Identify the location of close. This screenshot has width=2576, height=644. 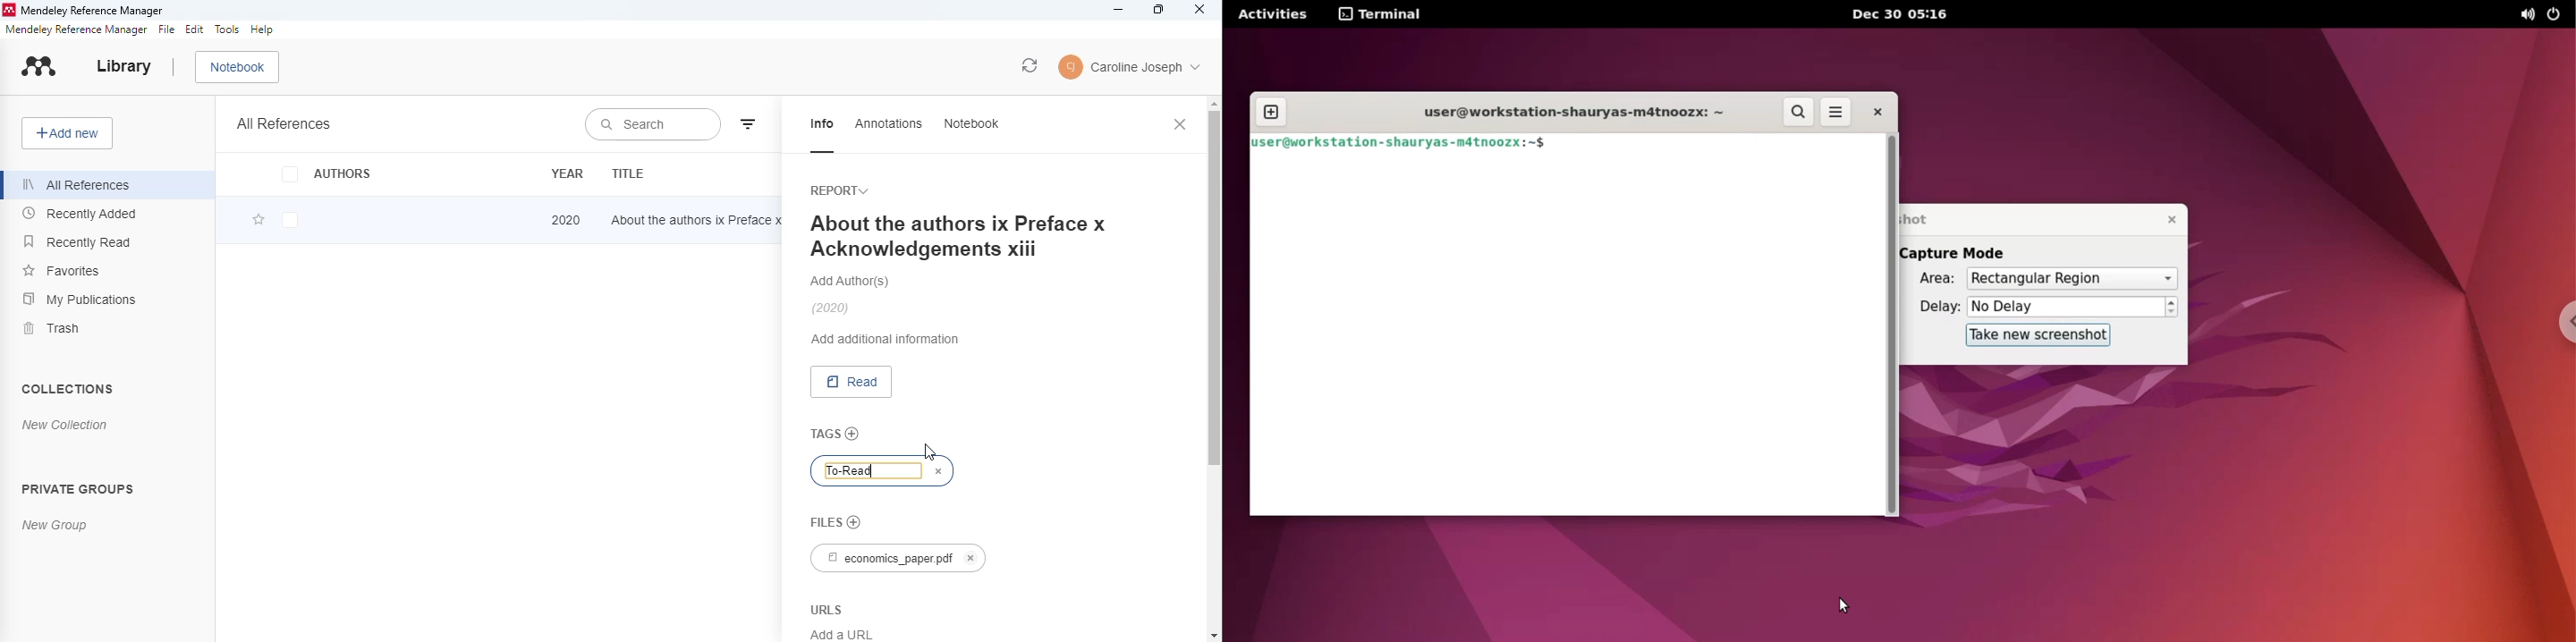
(1199, 9).